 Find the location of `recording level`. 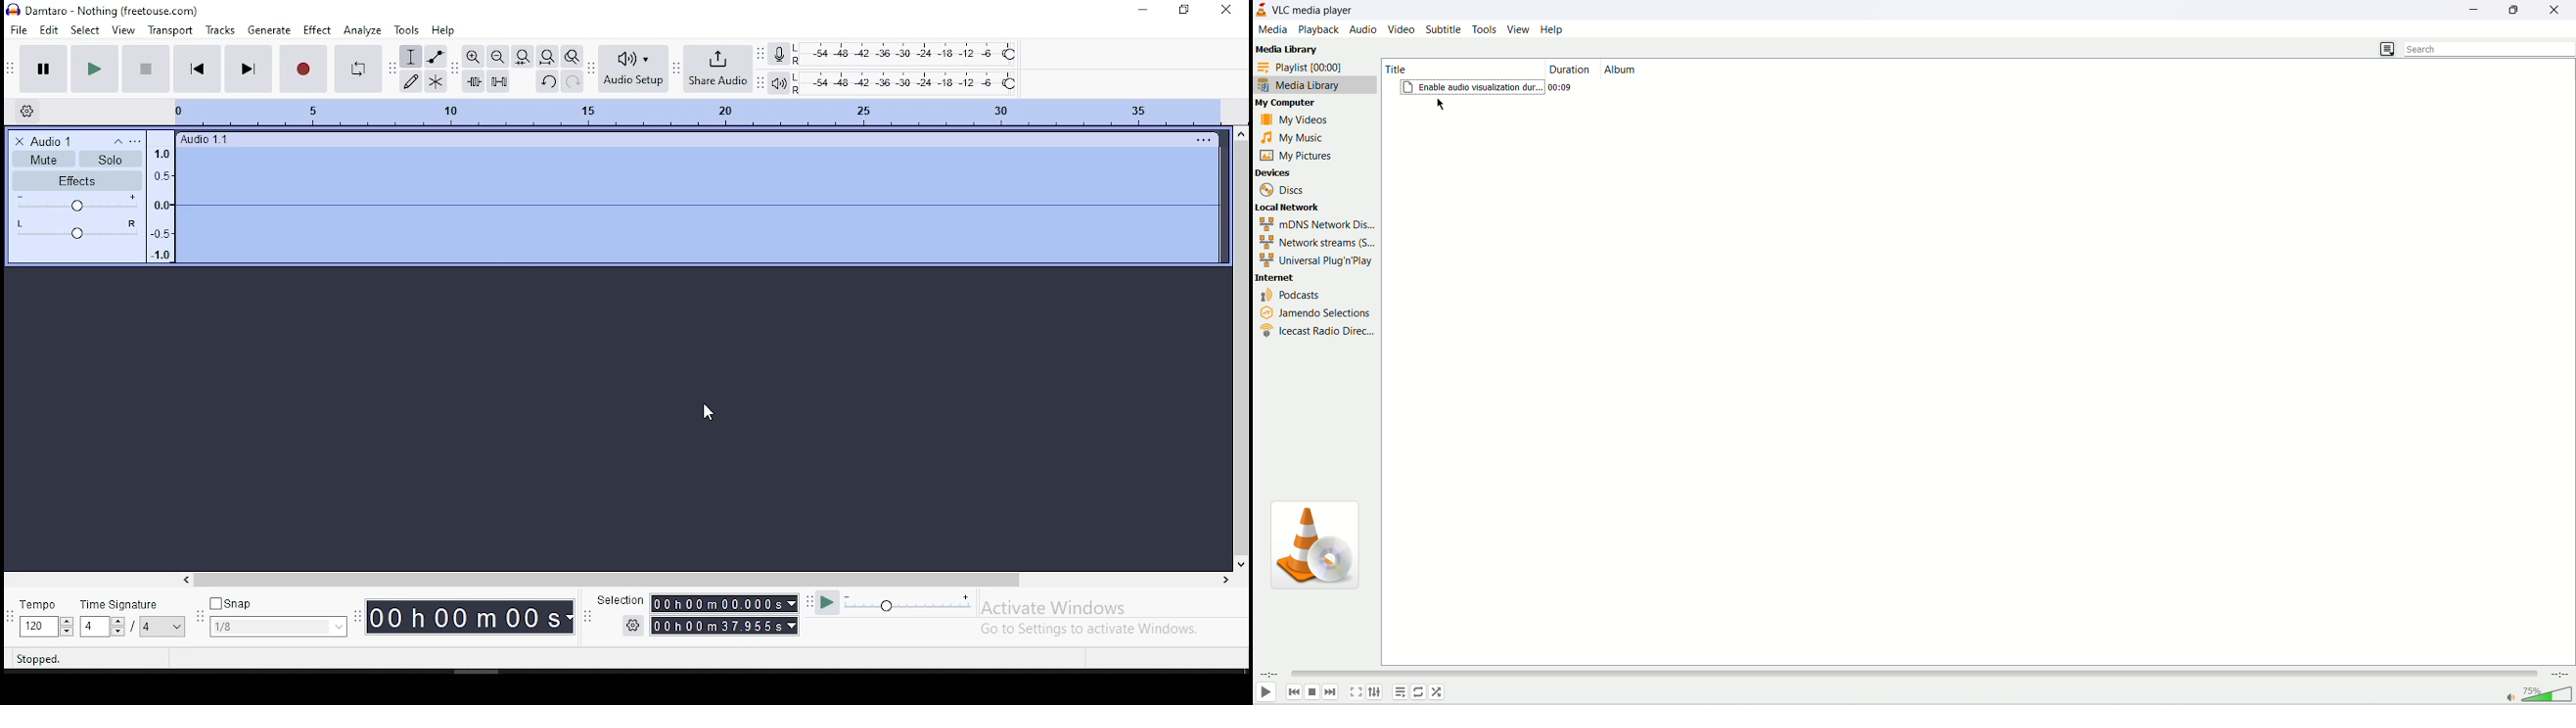

recording level is located at coordinates (907, 53).